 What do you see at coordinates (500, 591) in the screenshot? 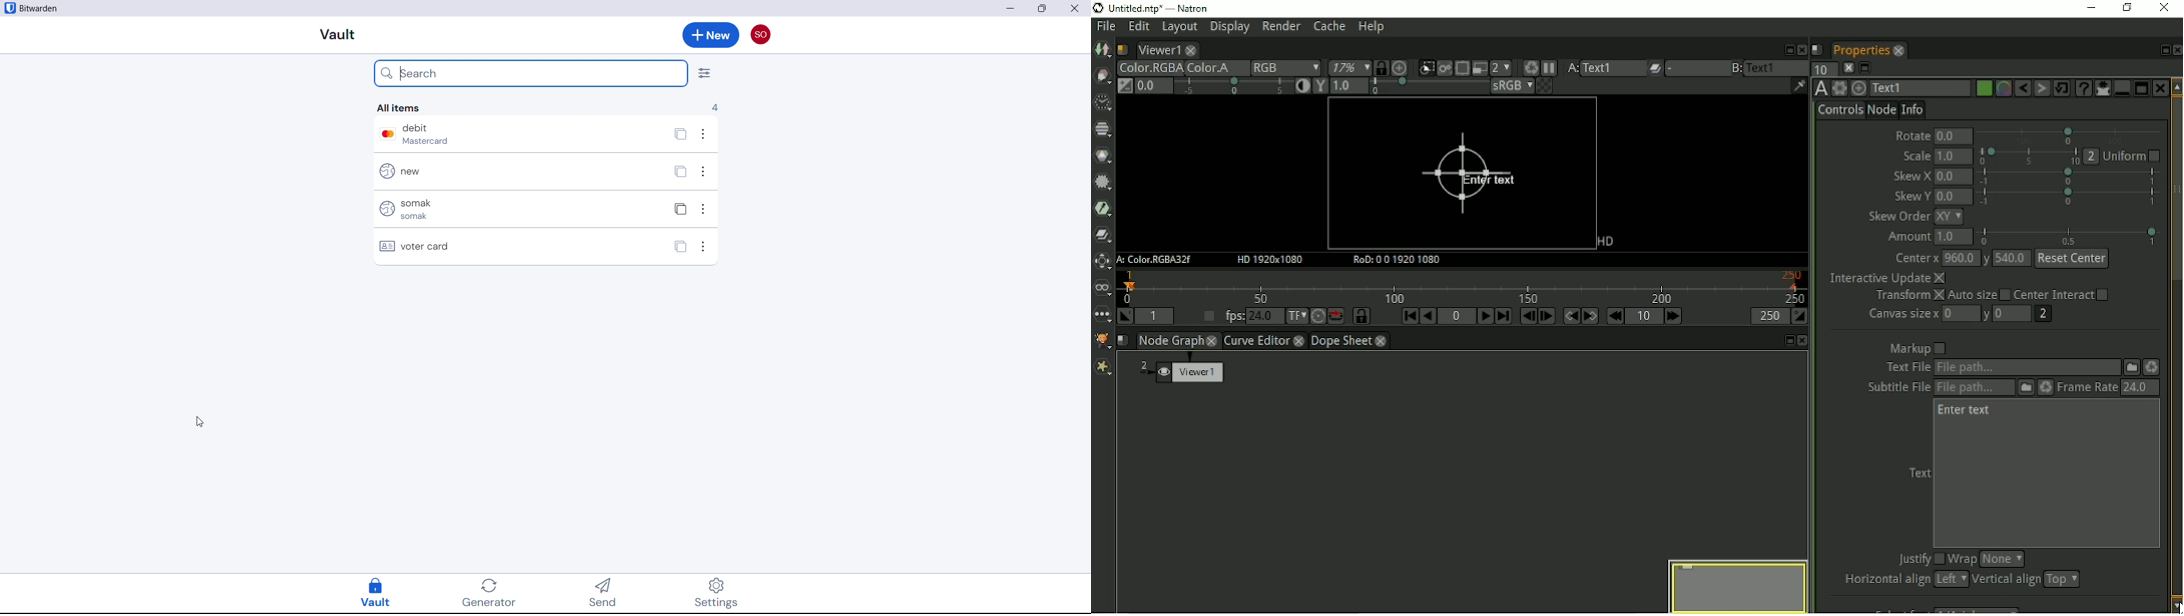
I see `Generator ` at bounding box center [500, 591].